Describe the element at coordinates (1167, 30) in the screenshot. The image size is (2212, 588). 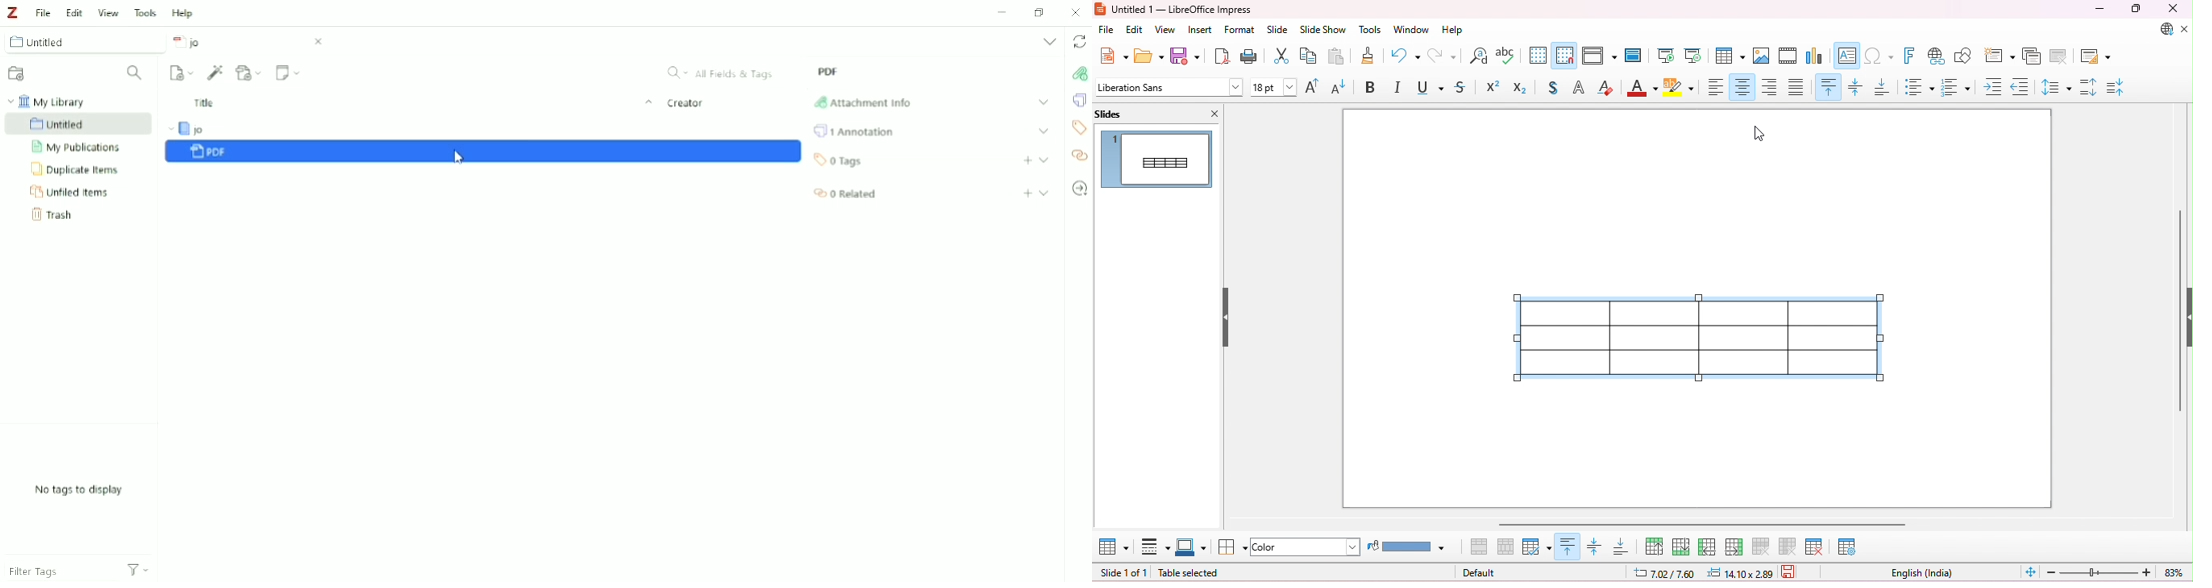
I see `view` at that location.